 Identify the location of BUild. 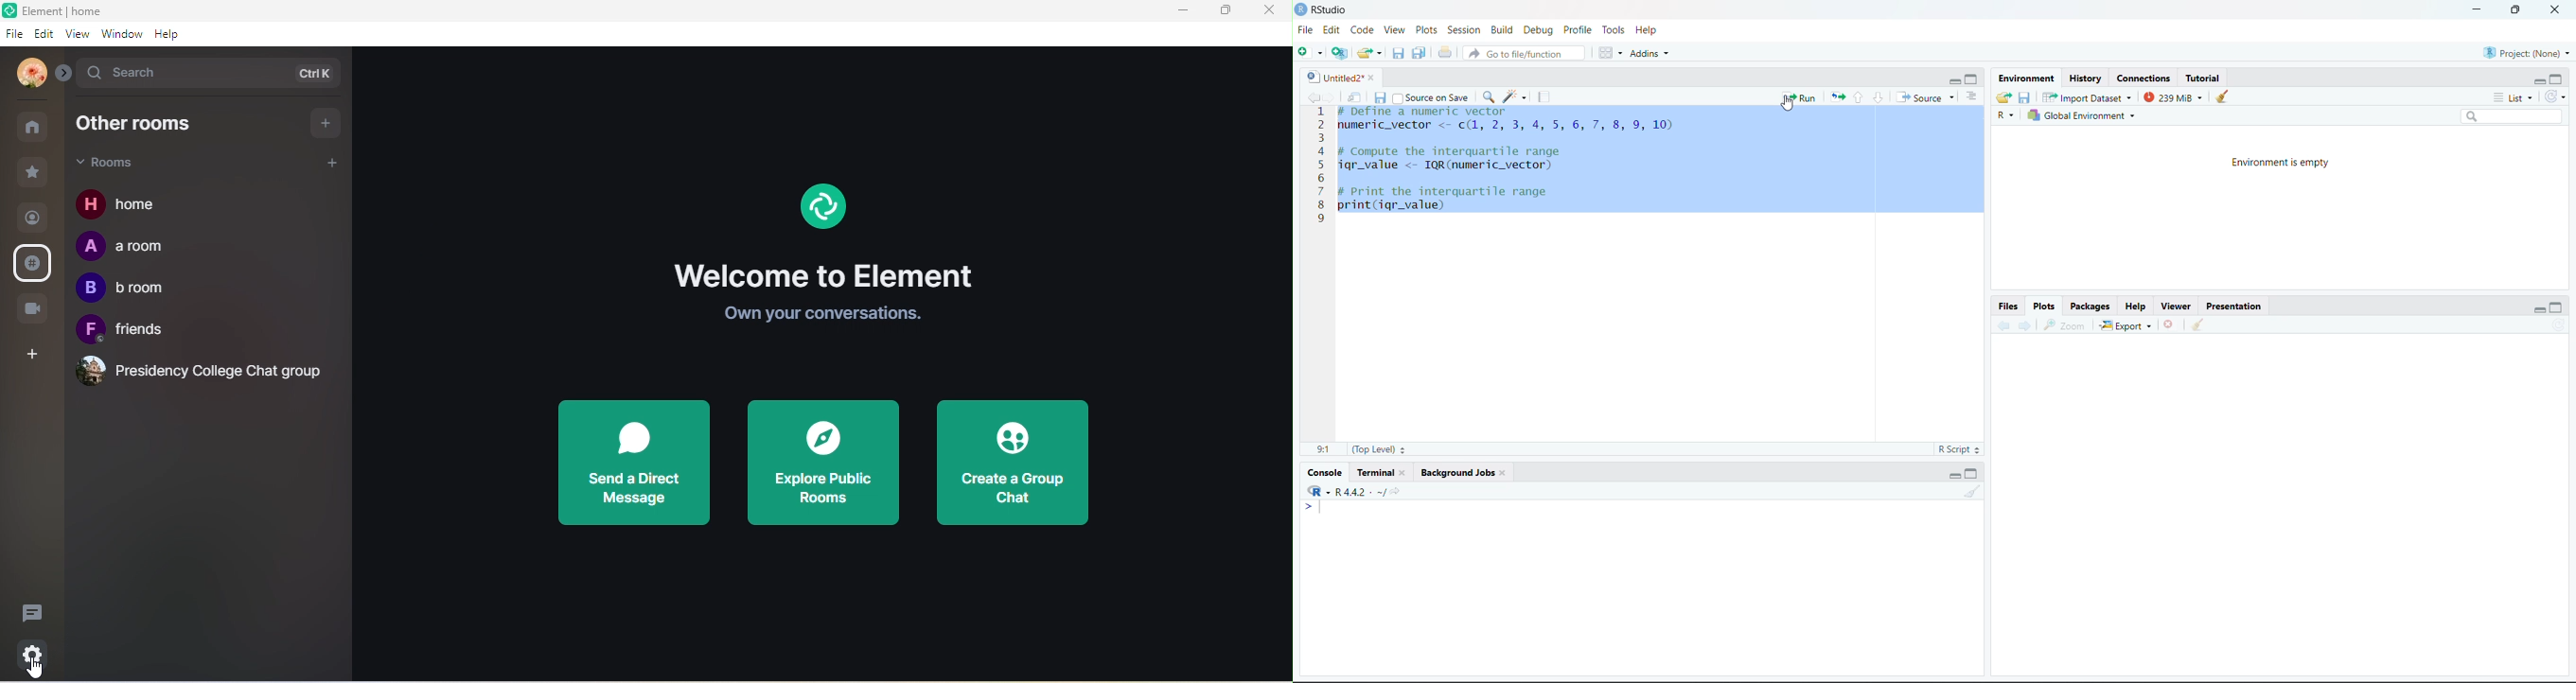
(1505, 29).